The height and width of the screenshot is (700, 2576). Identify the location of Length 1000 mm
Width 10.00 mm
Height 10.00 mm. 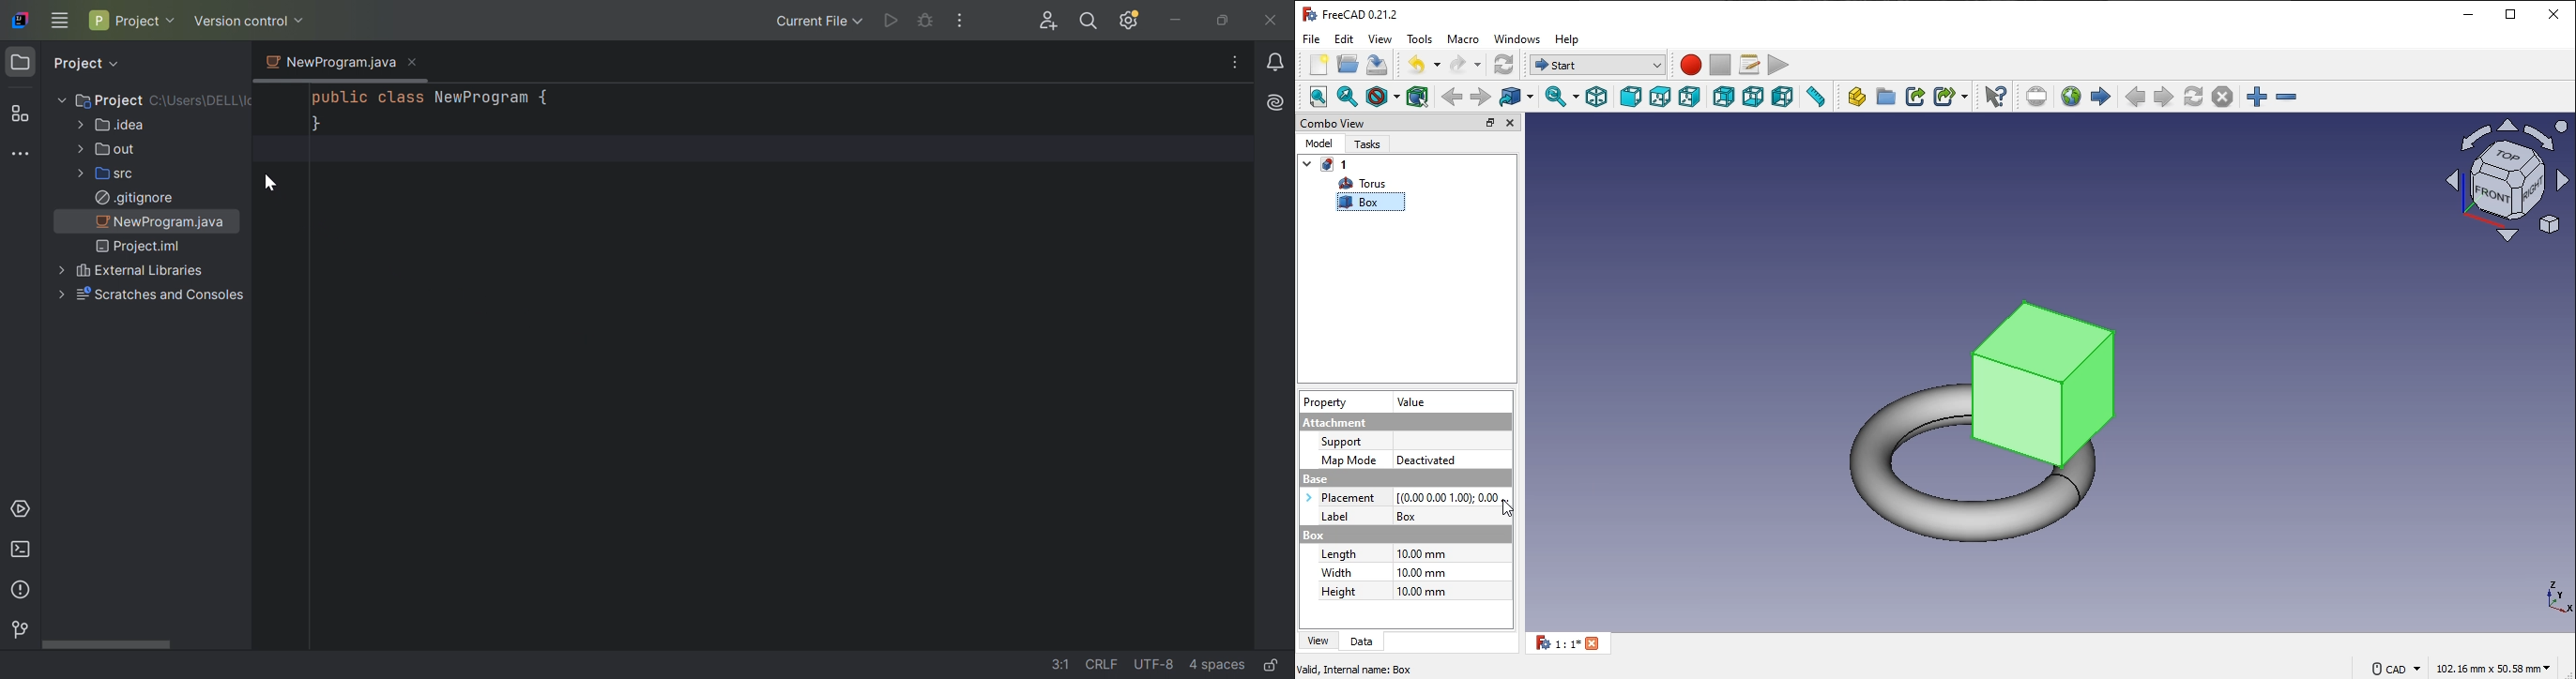
(1408, 577).